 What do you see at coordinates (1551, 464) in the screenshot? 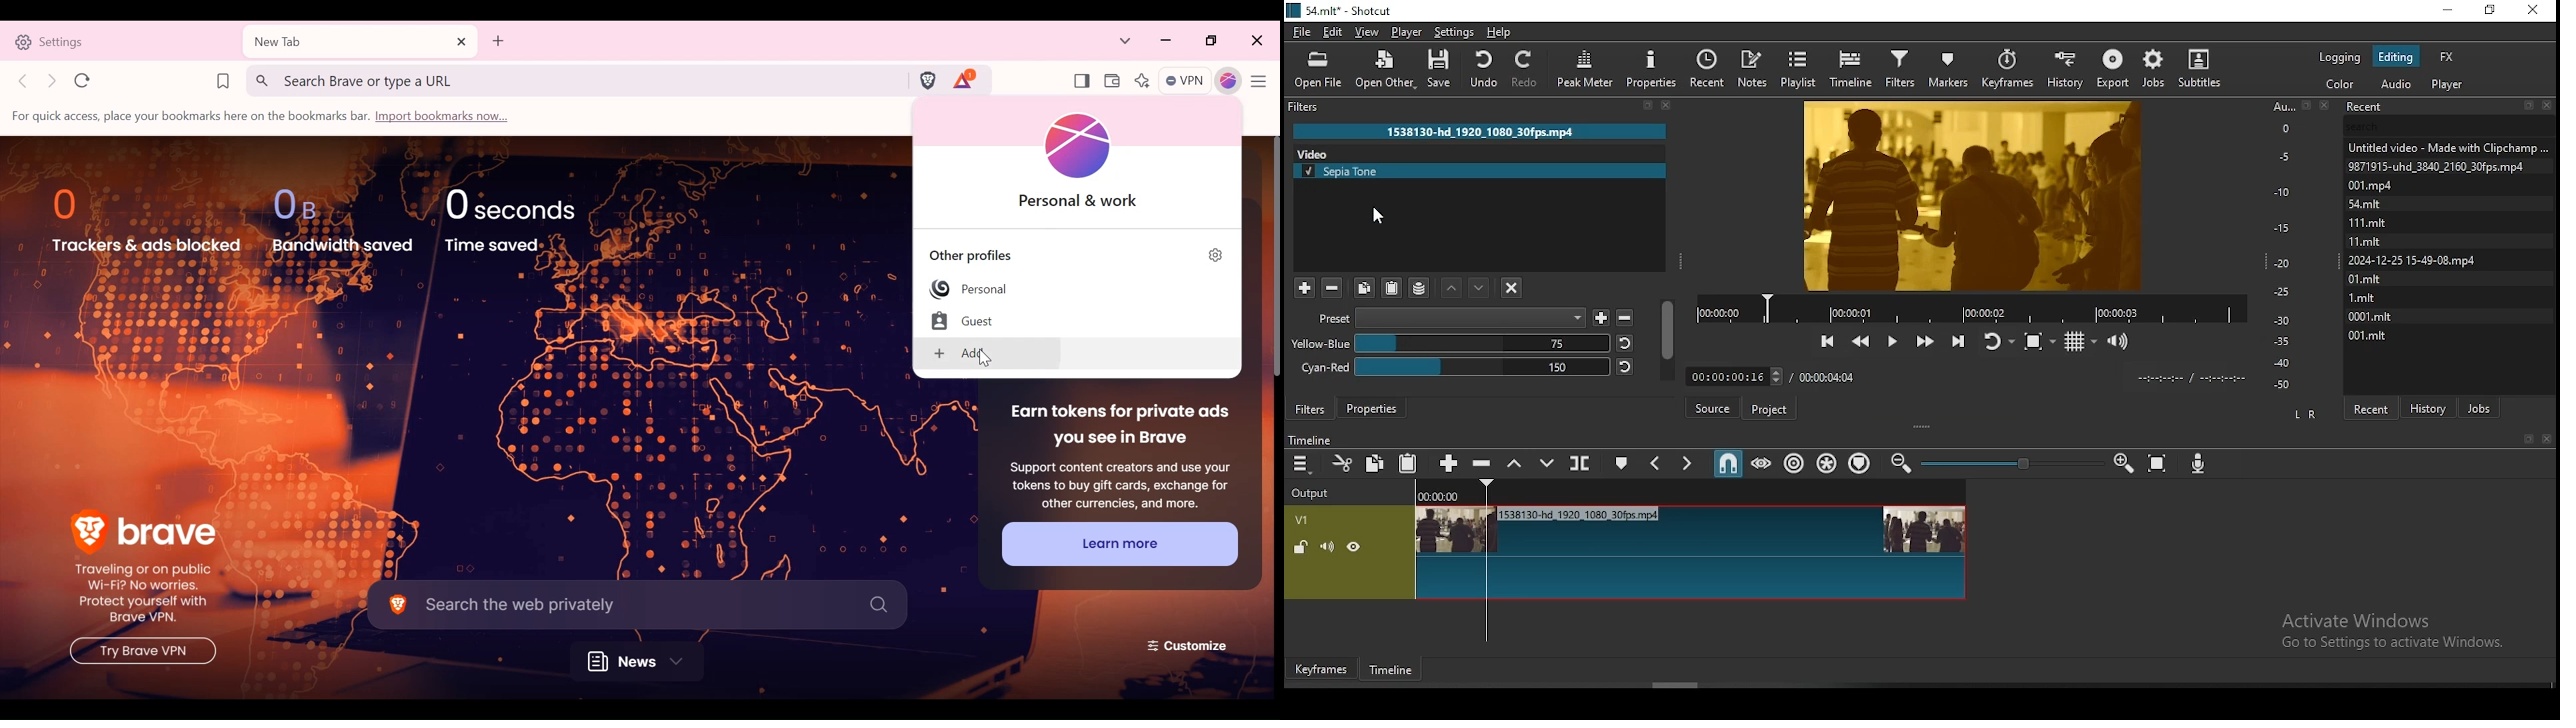
I see `overwrite` at bounding box center [1551, 464].